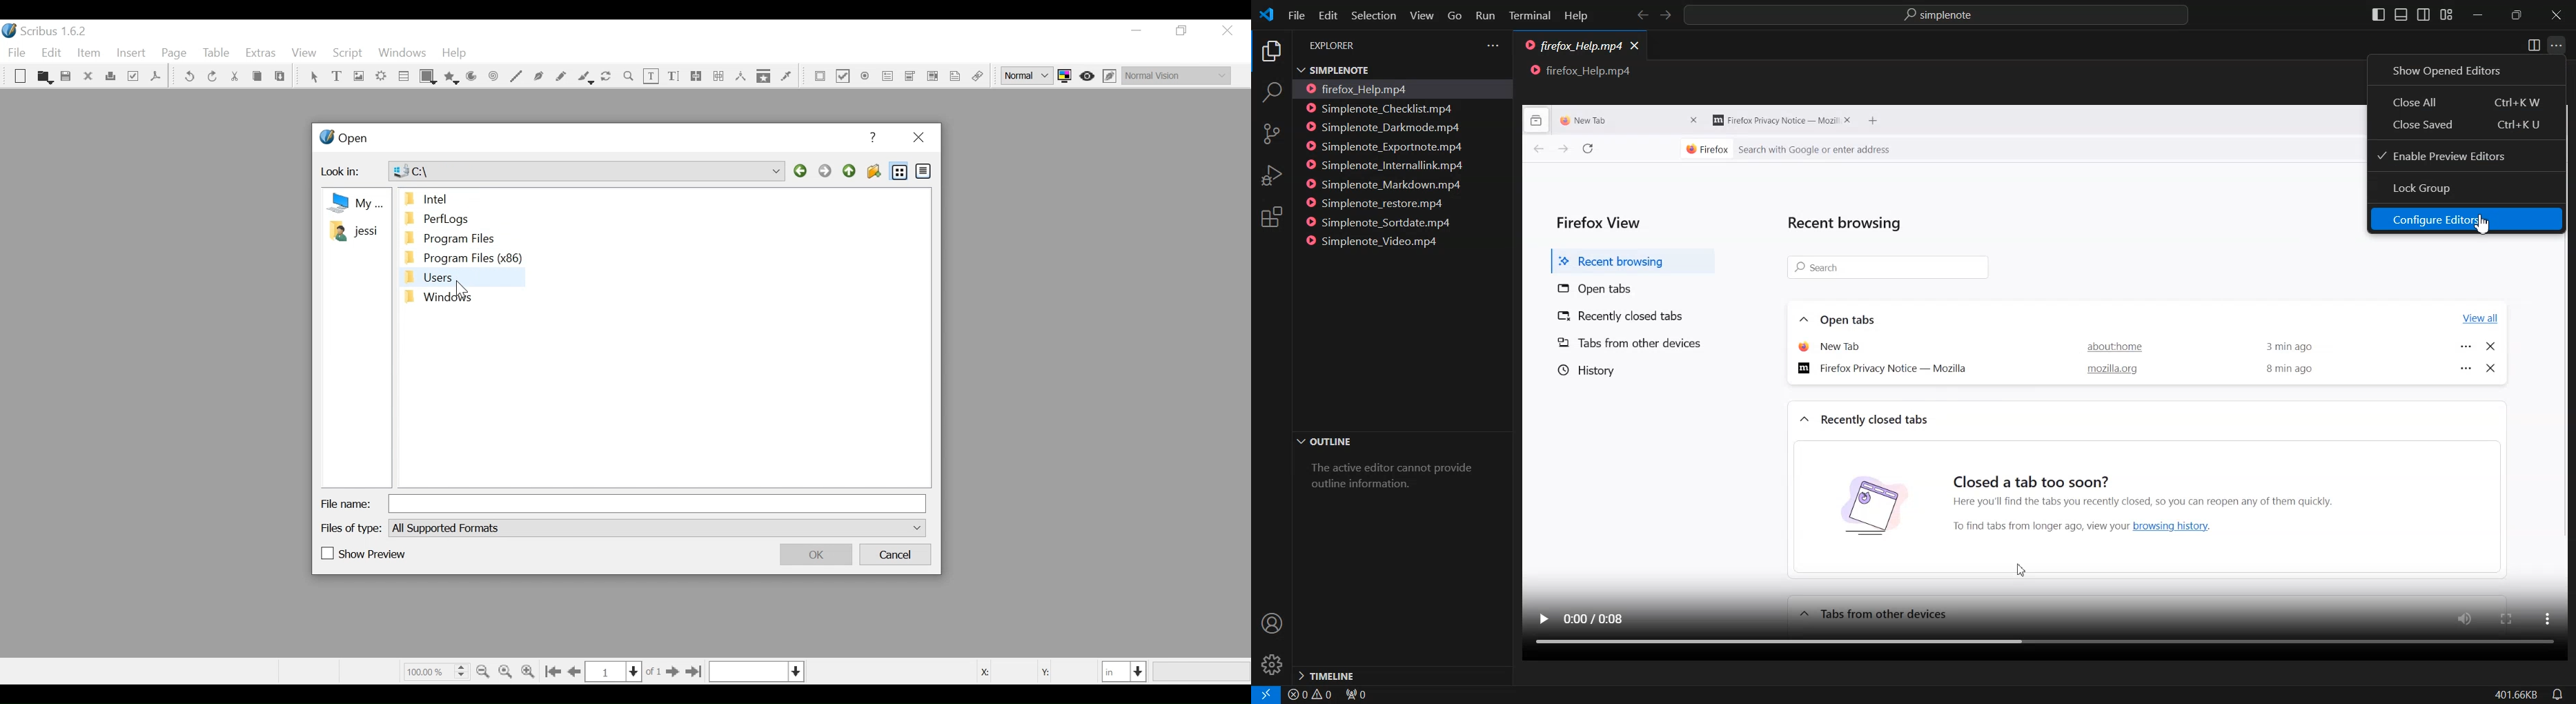  What do you see at coordinates (19, 53) in the screenshot?
I see `File` at bounding box center [19, 53].